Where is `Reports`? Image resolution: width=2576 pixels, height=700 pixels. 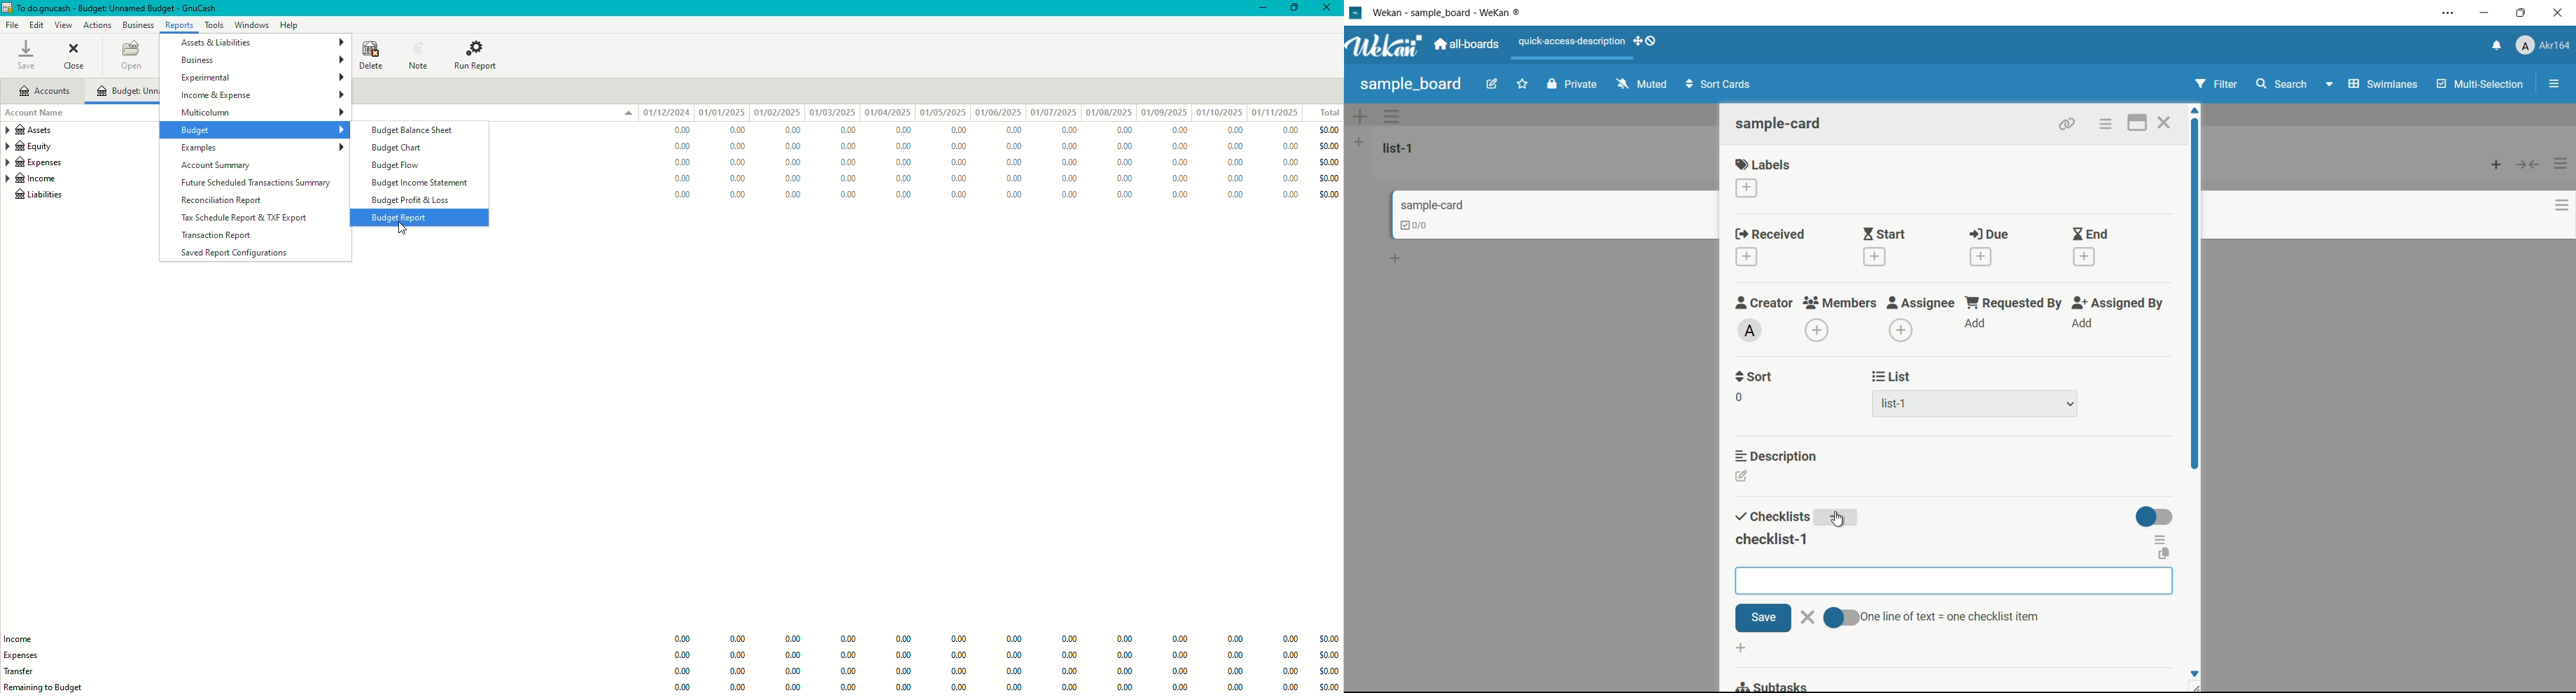 Reports is located at coordinates (179, 25).